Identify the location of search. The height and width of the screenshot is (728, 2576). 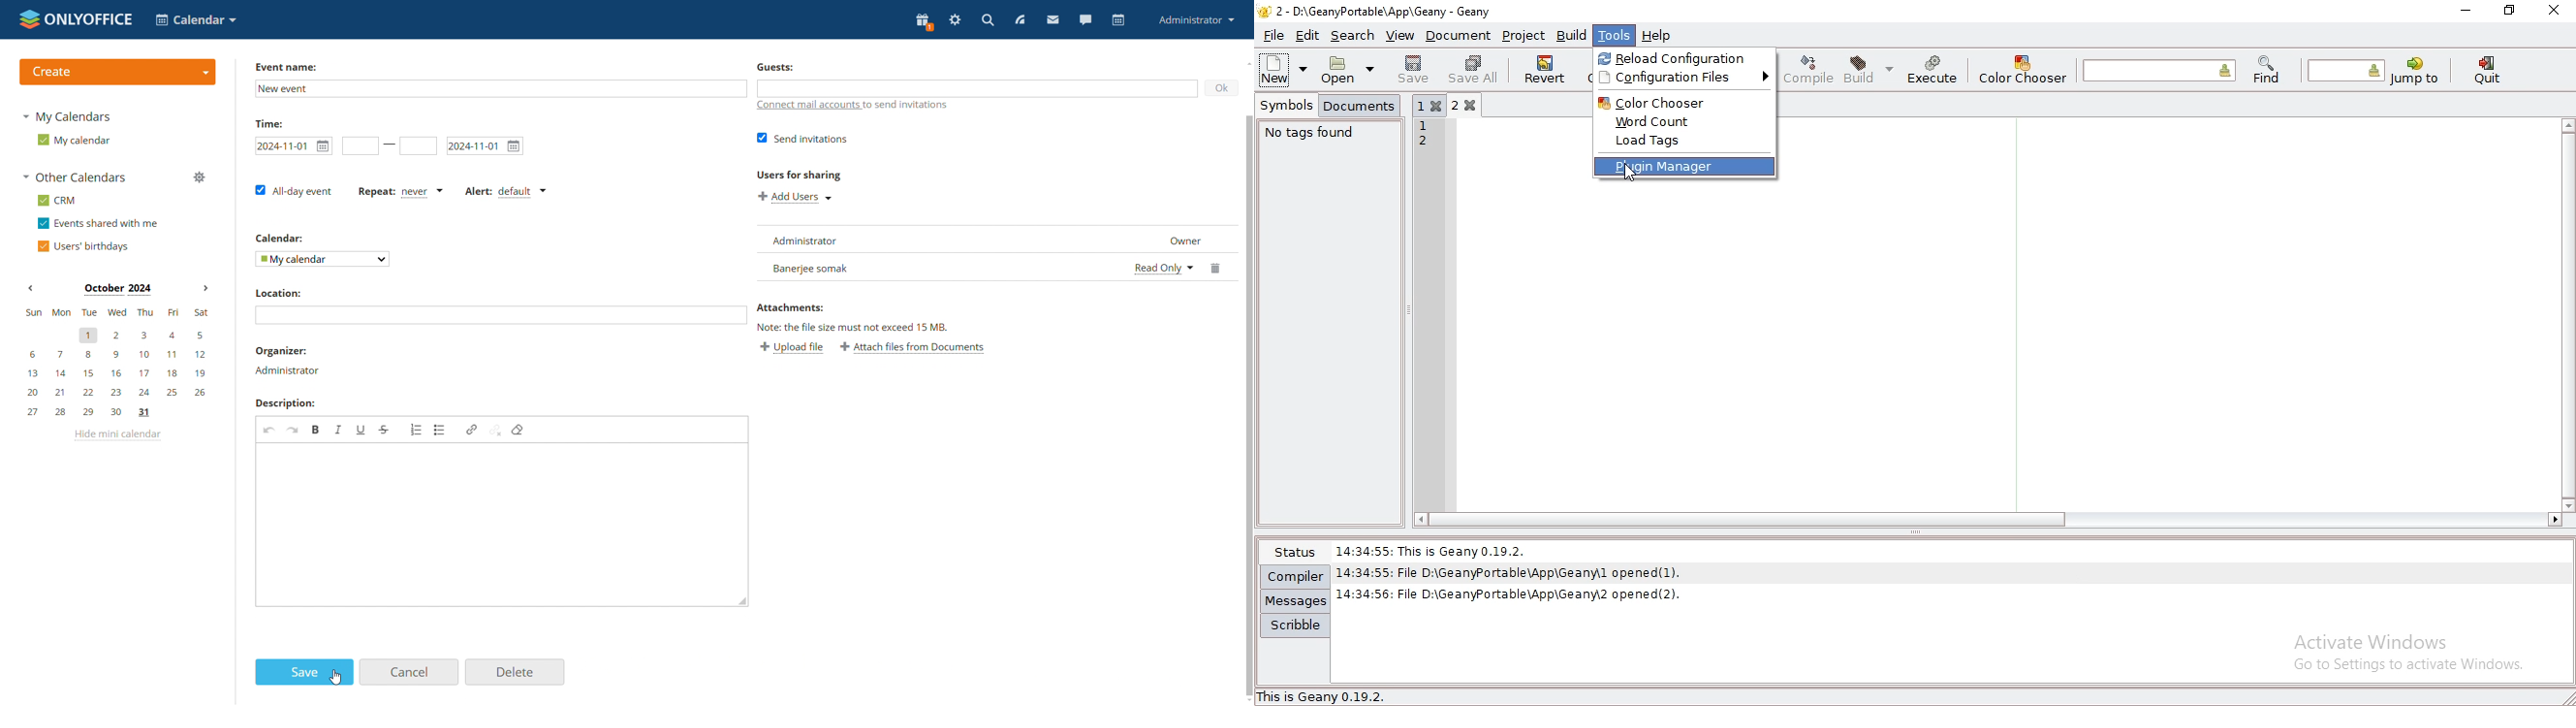
(987, 21).